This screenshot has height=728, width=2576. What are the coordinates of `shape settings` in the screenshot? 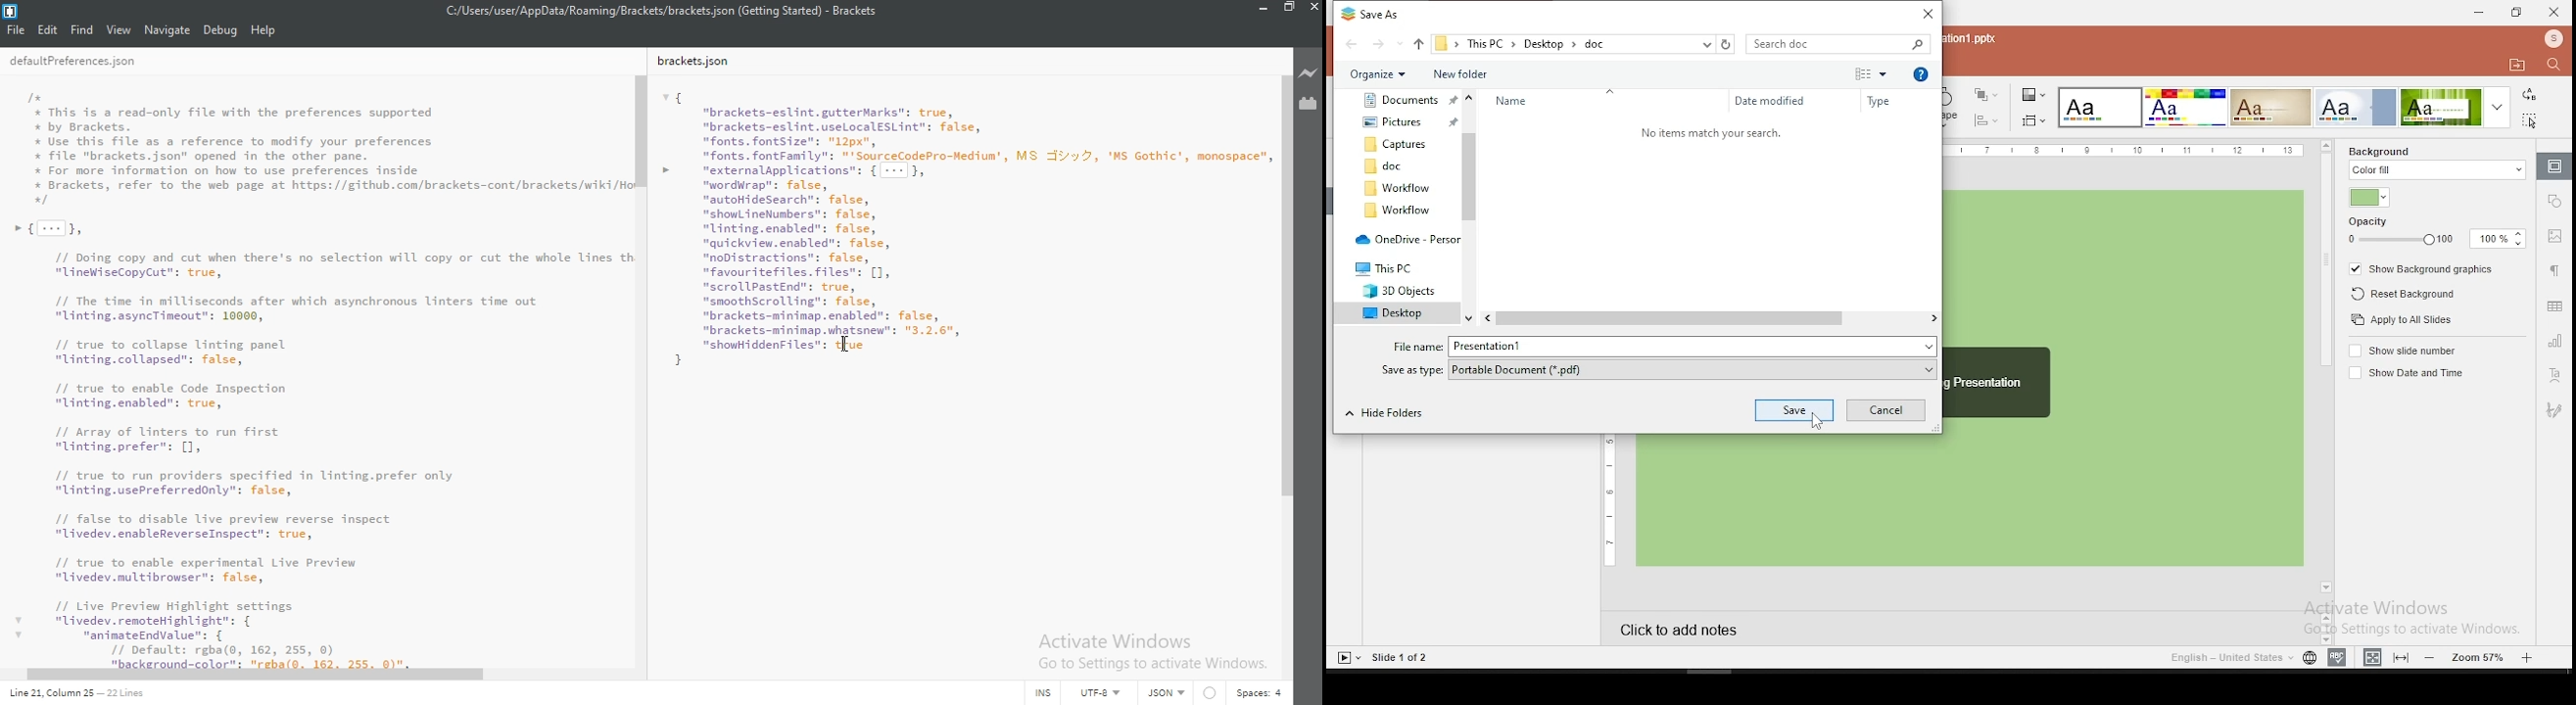 It's located at (2556, 200).